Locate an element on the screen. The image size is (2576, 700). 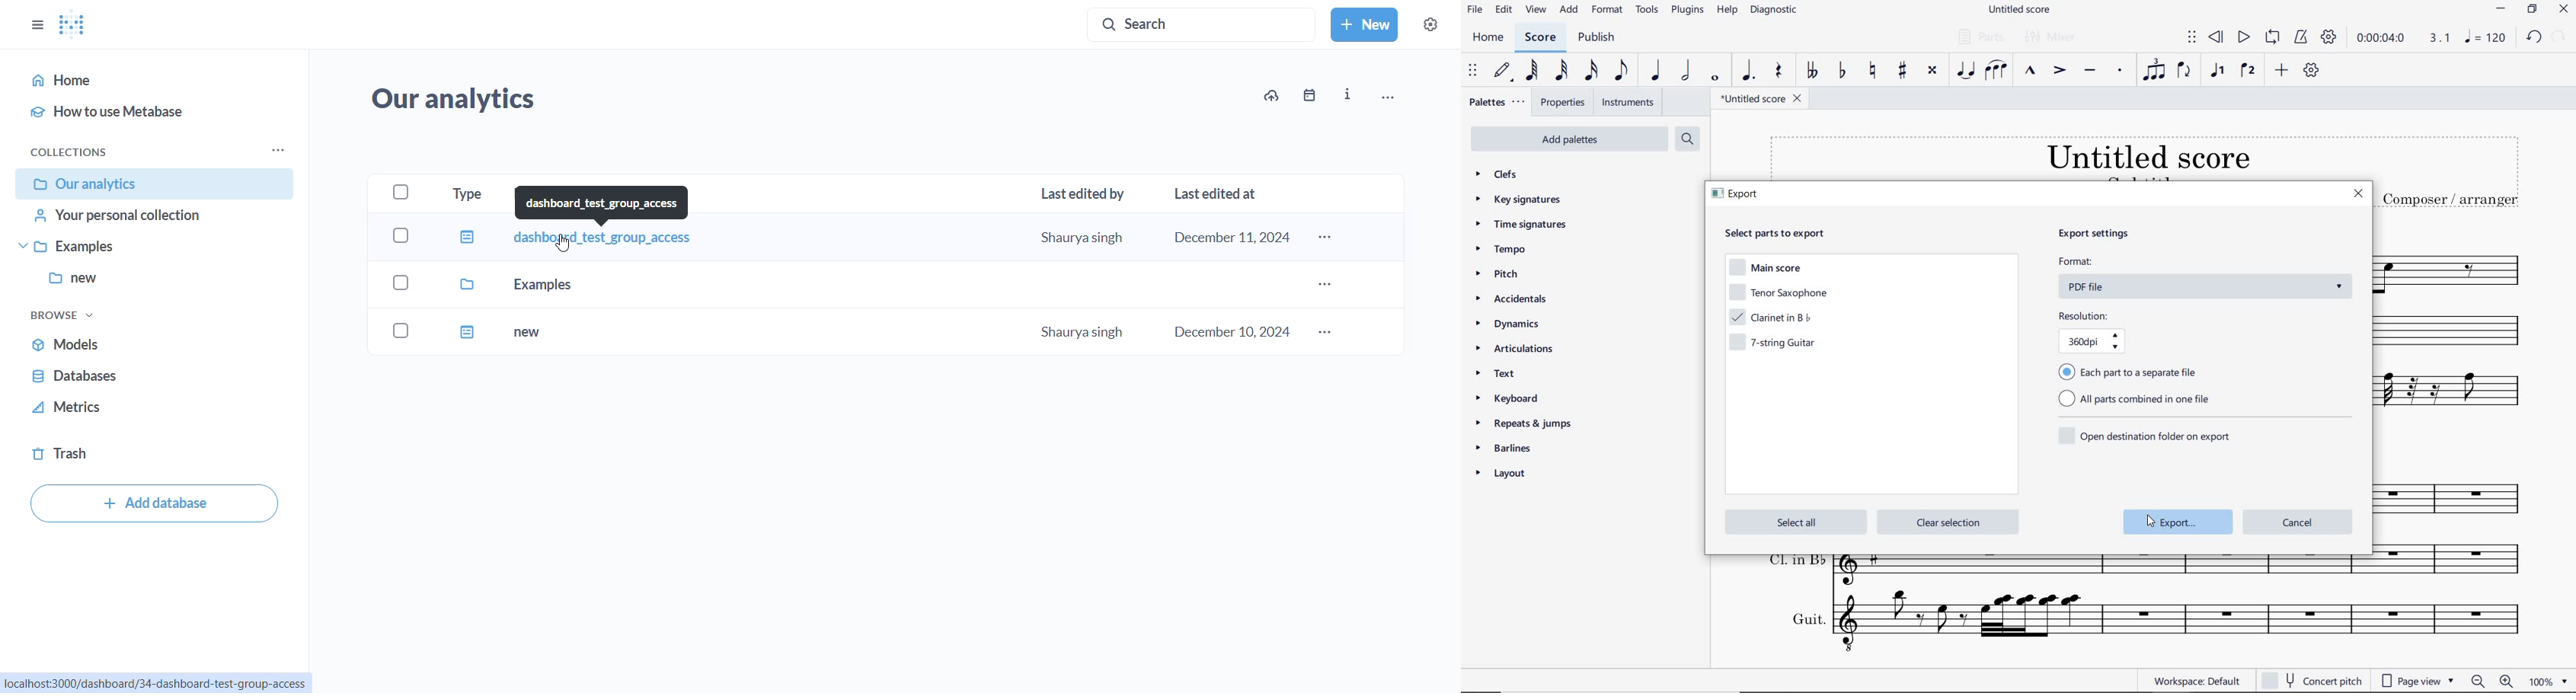
AUGMENTATION DOT is located at coordinates (1748, 72).